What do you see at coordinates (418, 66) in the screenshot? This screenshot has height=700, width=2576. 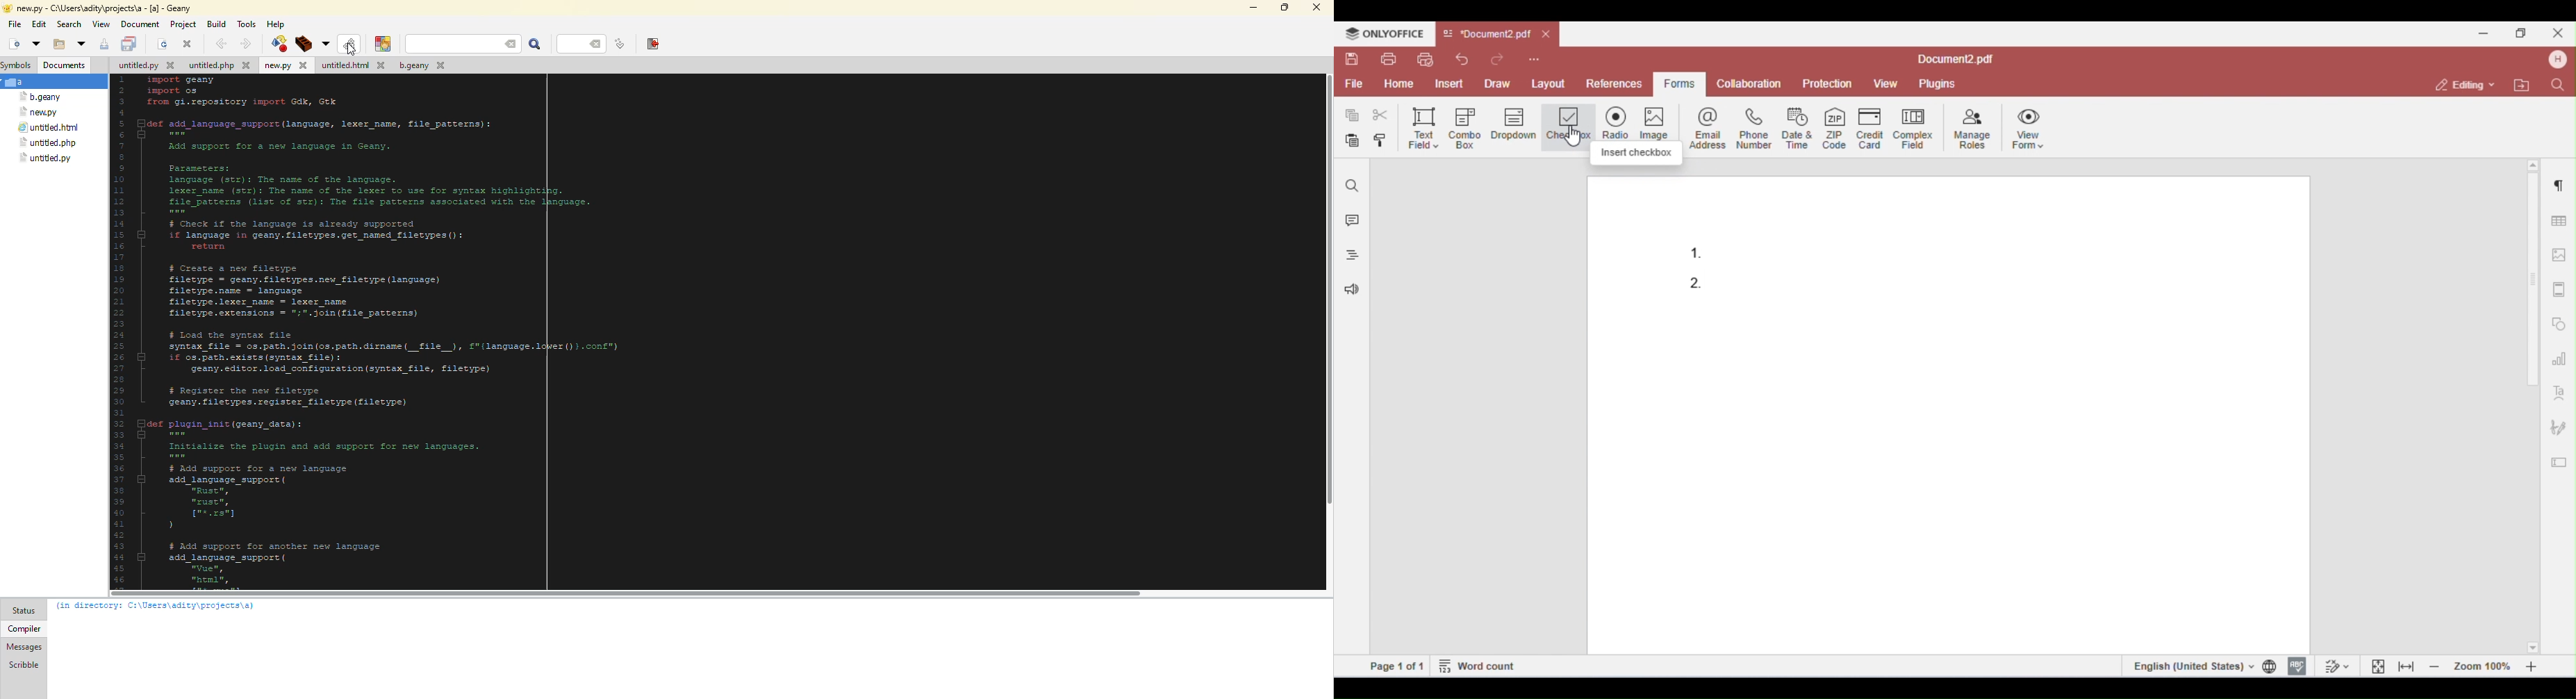 I see `file` at bounding box center [418, 66].